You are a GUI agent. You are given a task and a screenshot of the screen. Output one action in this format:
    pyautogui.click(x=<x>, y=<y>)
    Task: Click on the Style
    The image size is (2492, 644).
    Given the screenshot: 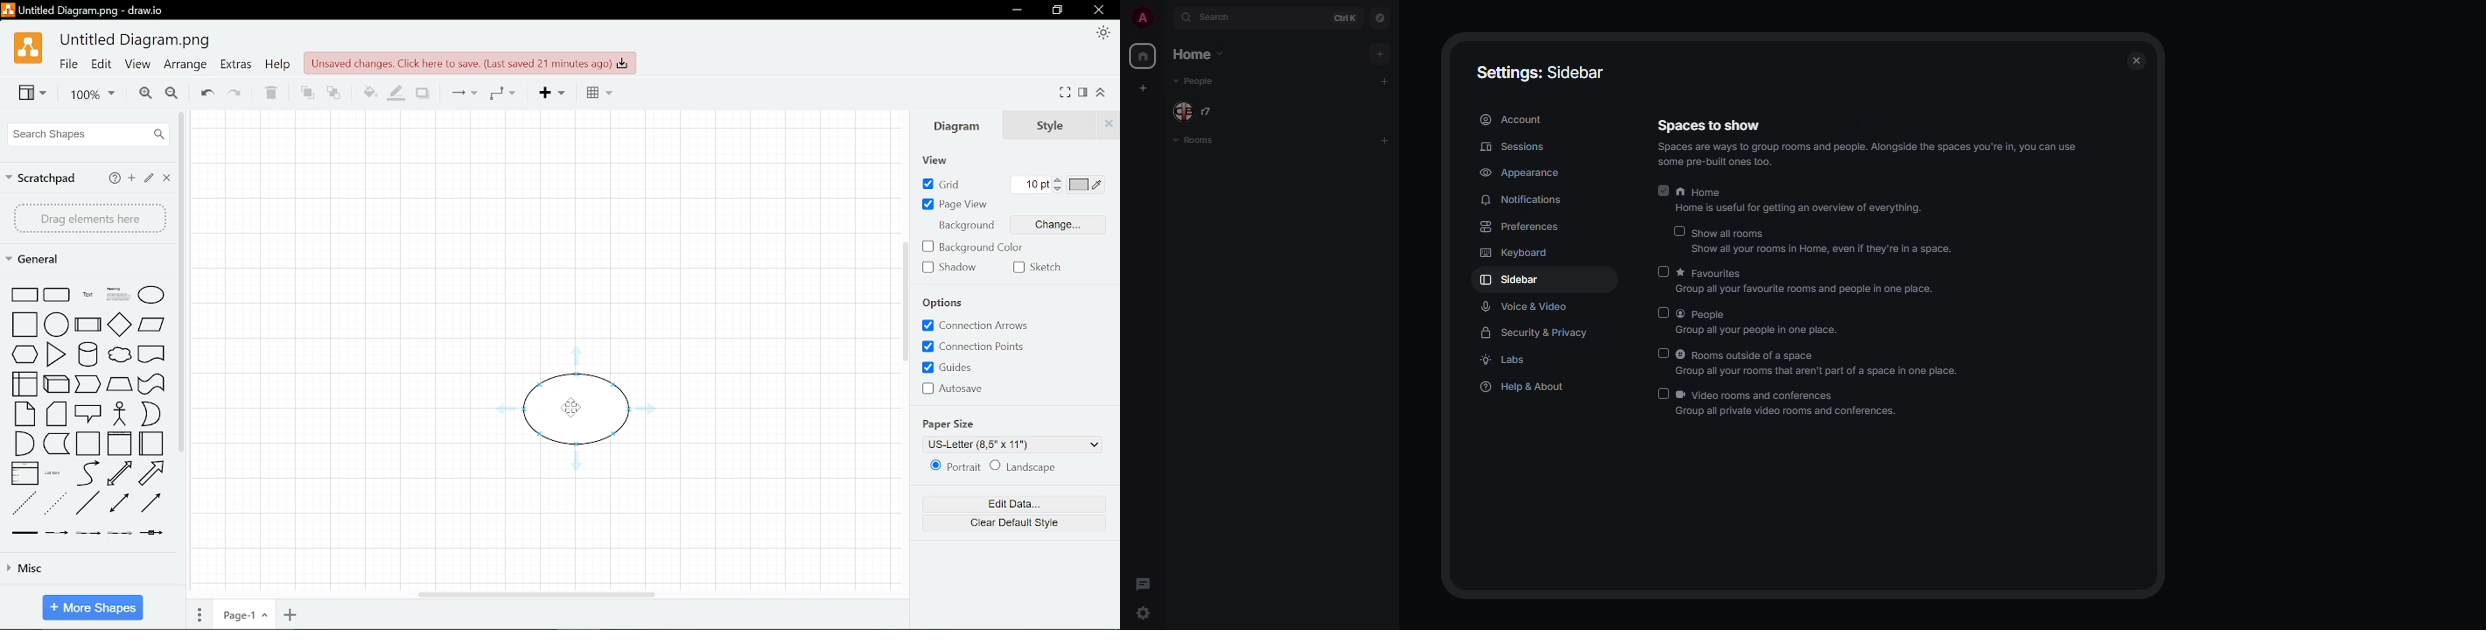 What is the action you would take?
    pyautogui.click(x=1052, y=123)
    